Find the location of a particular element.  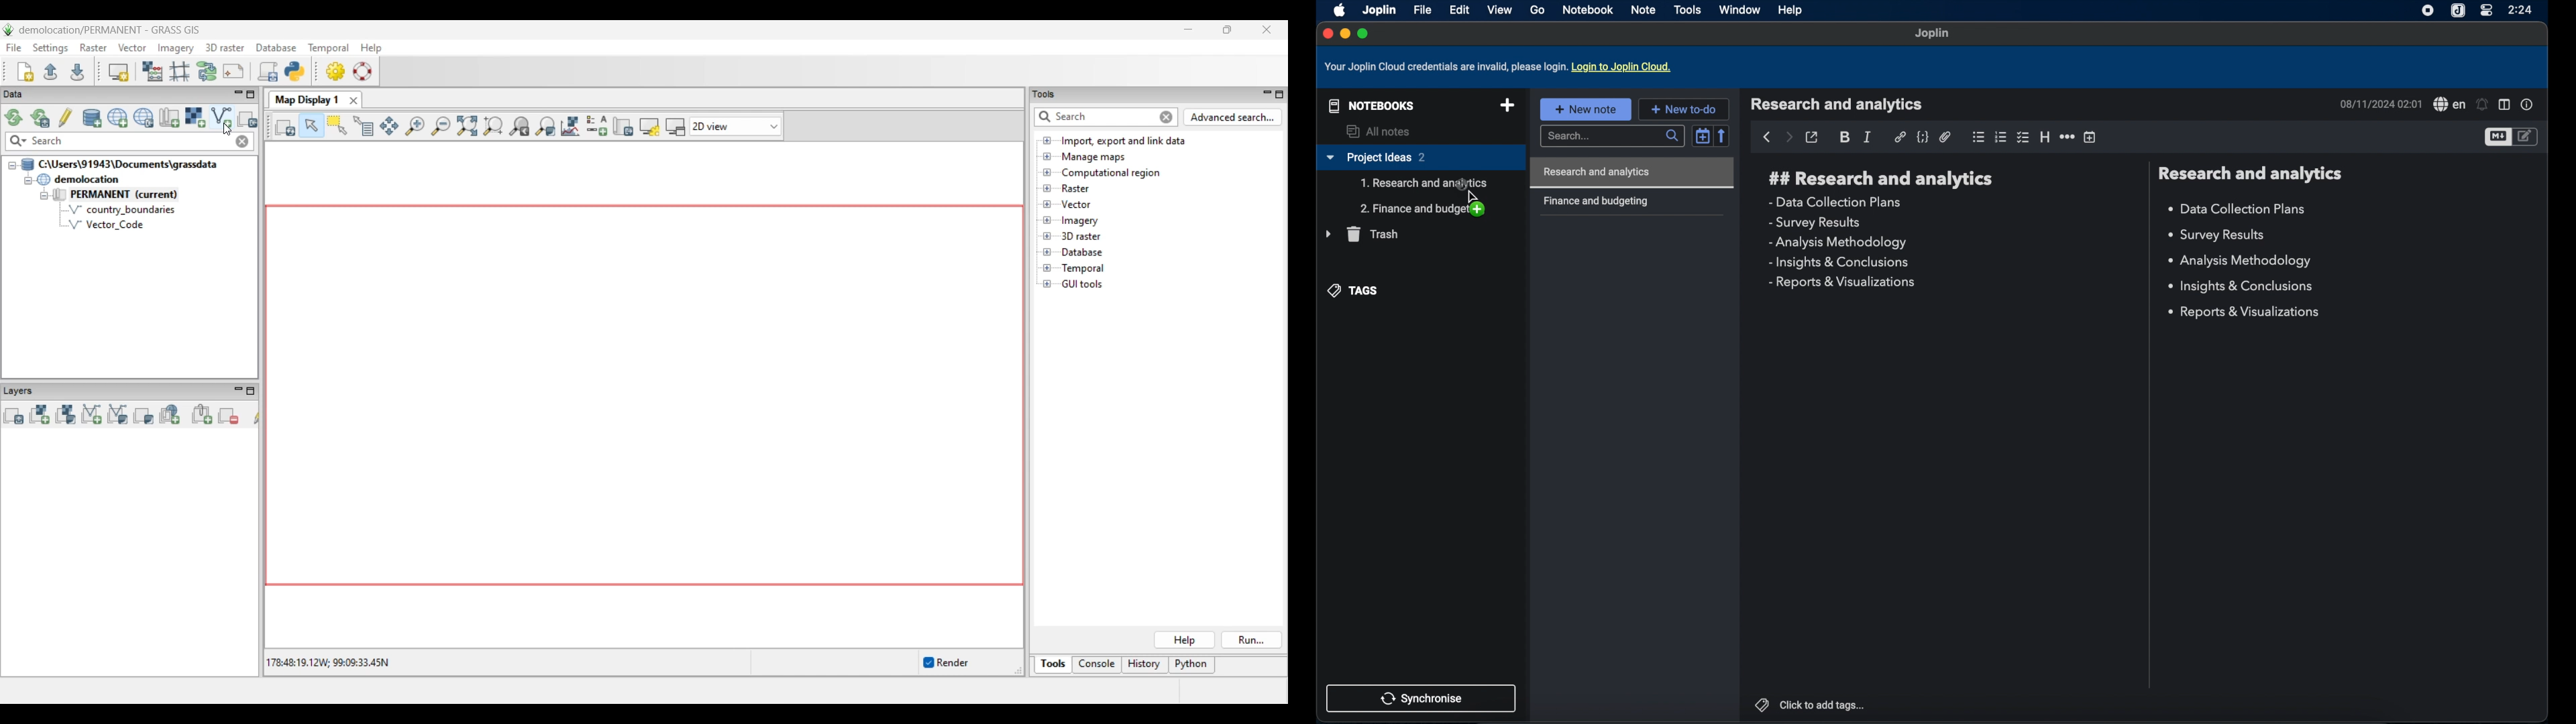

joplin icon is located at coordinates (2459, 11).